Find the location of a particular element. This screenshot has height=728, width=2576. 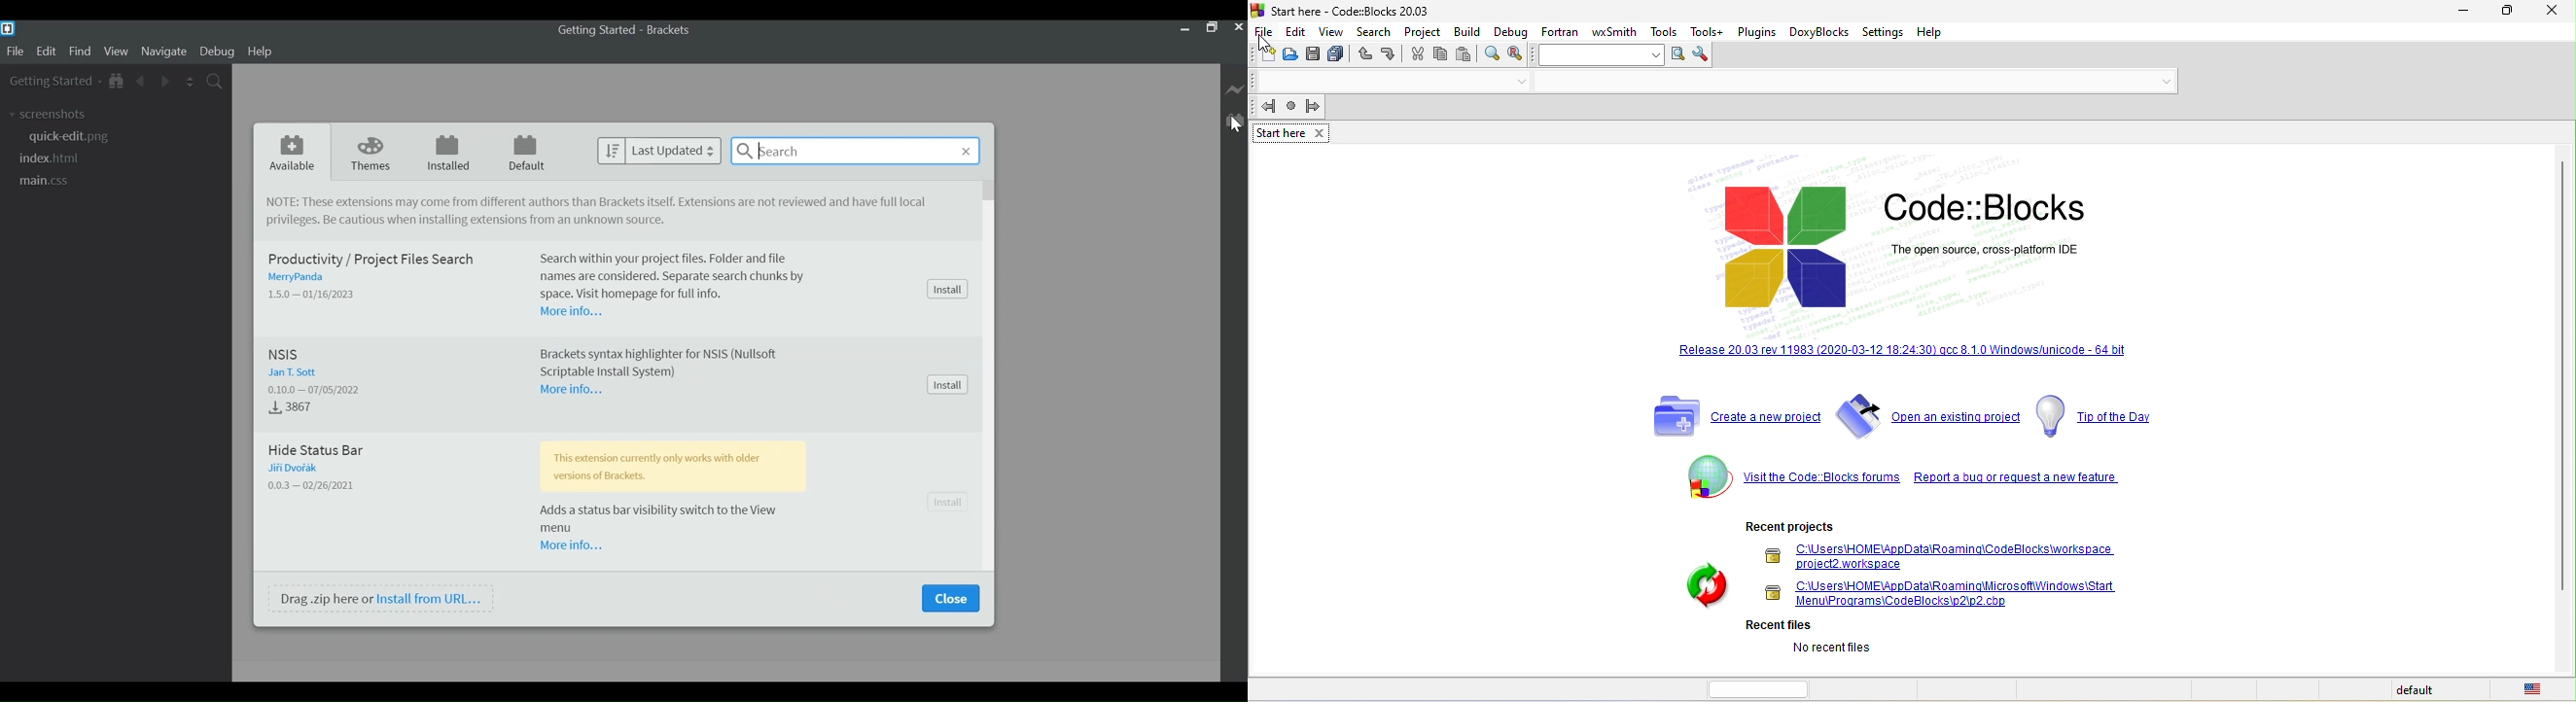

Last Updated is located at coordinates (660, 150).